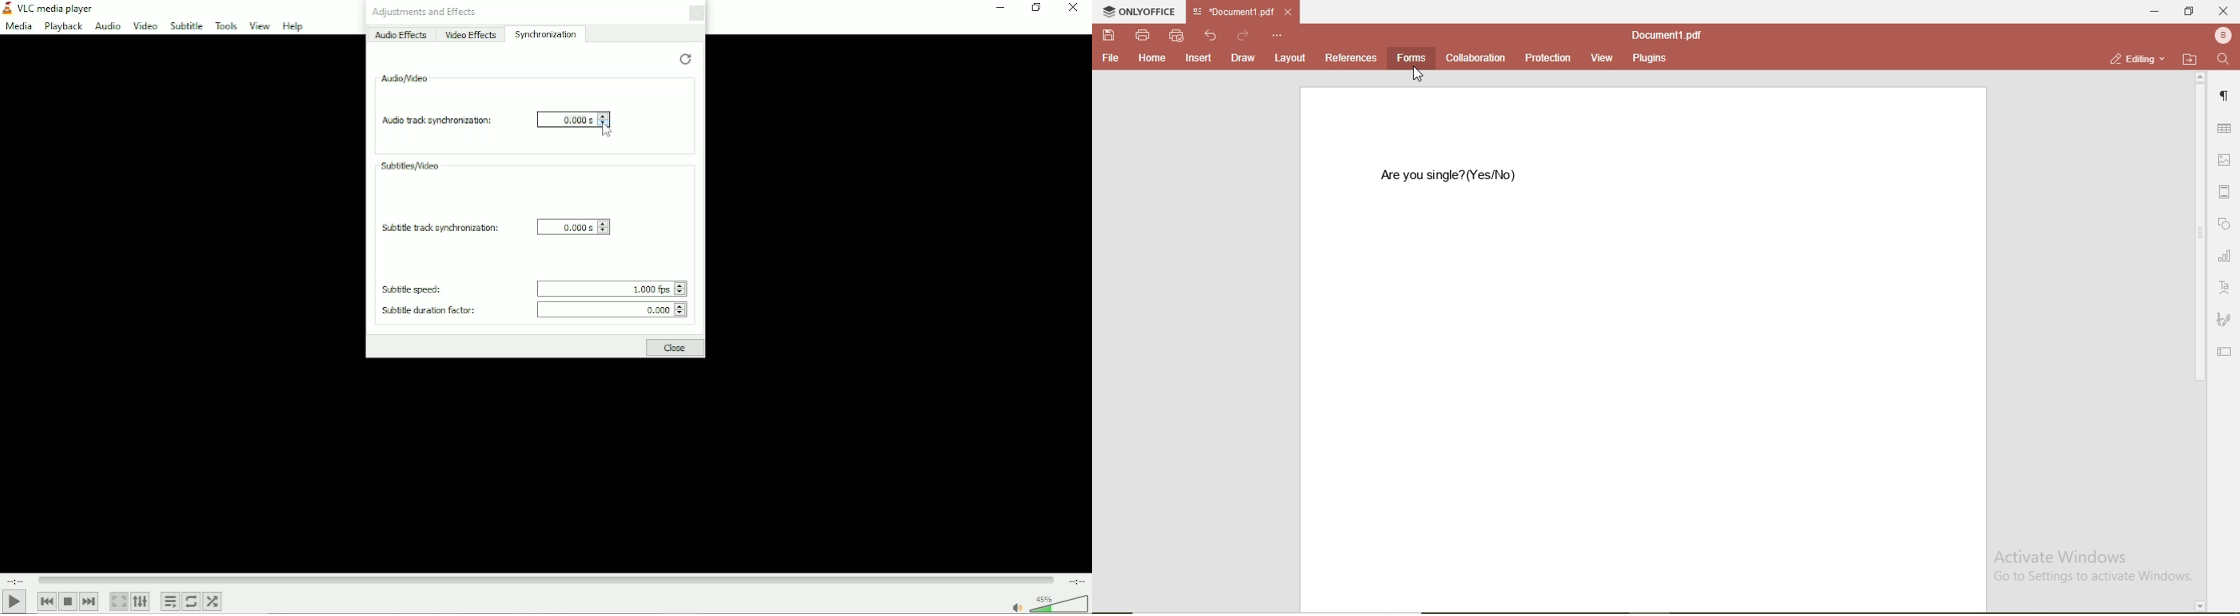 The height and width of the screenshot is (616, 2240). What do you see at coordinates (1211, 36) in the screenshot?
I see `undo` at bounding box center [1211, 36].